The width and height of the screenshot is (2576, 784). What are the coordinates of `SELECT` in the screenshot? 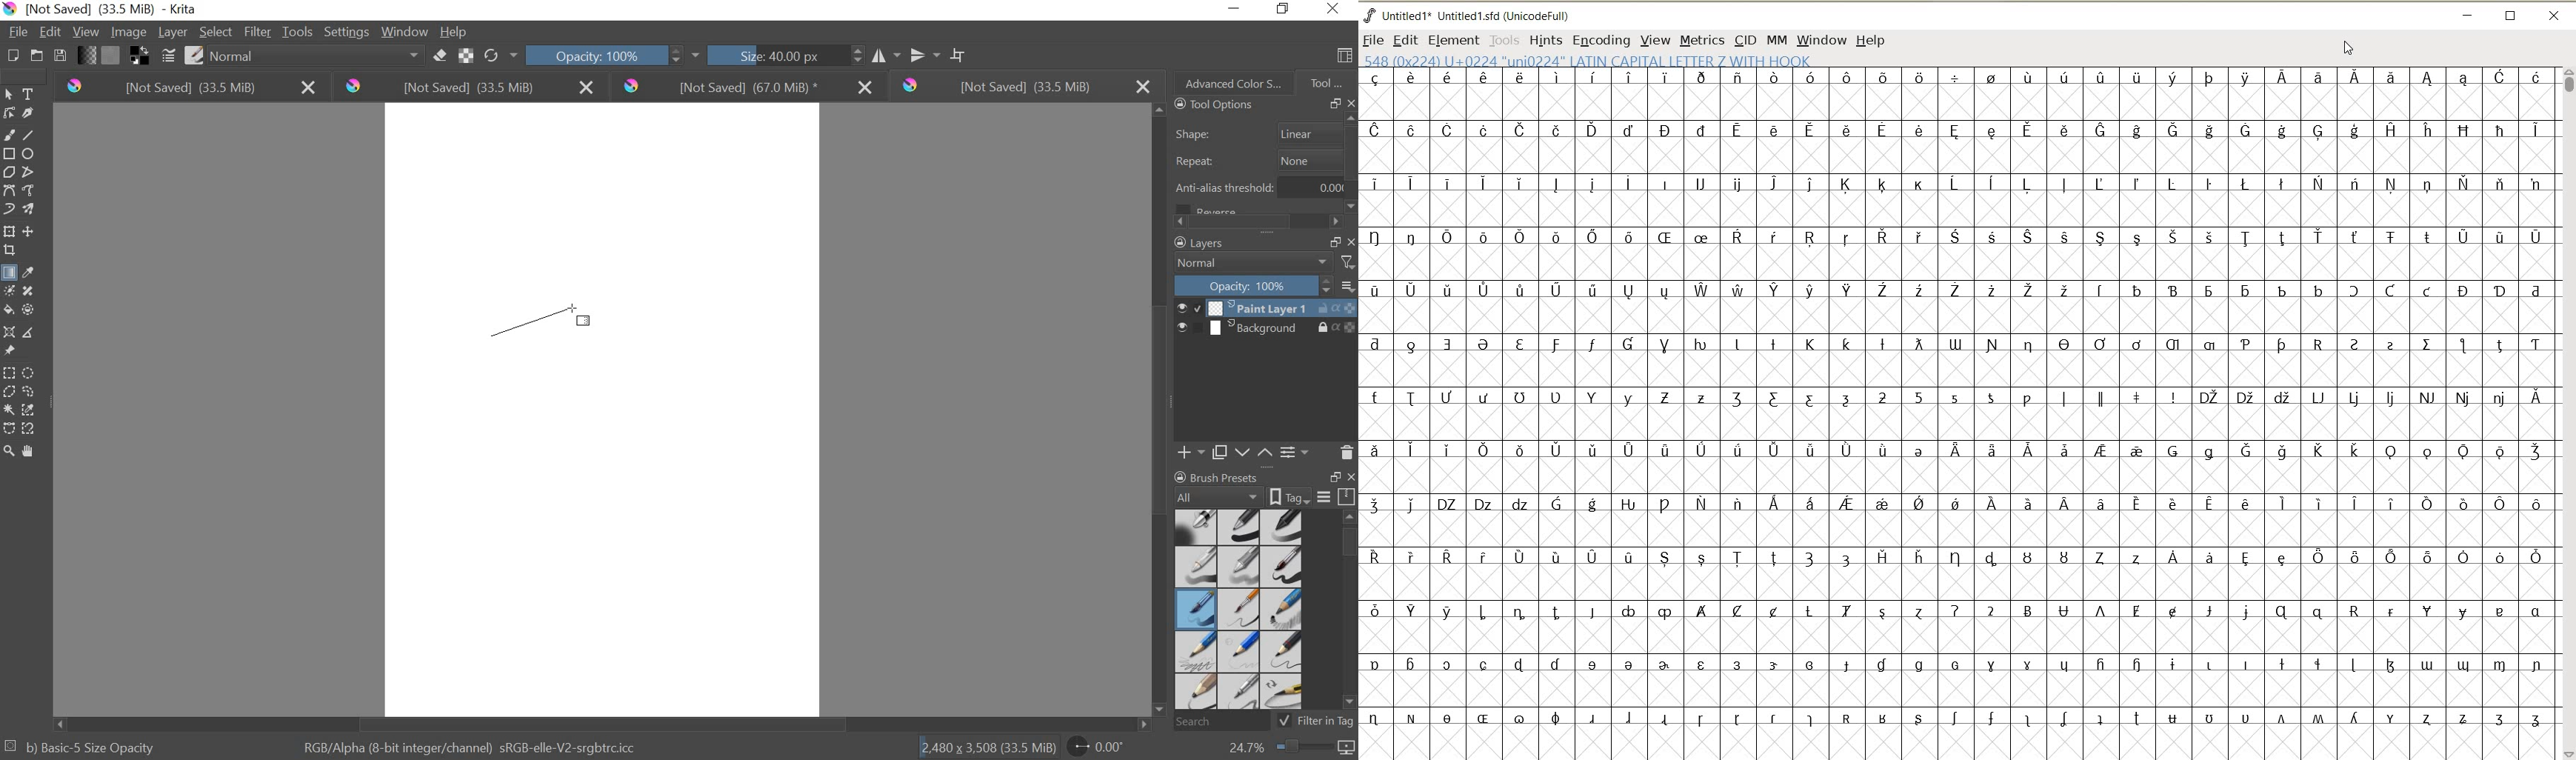 It's located at (215, 32).